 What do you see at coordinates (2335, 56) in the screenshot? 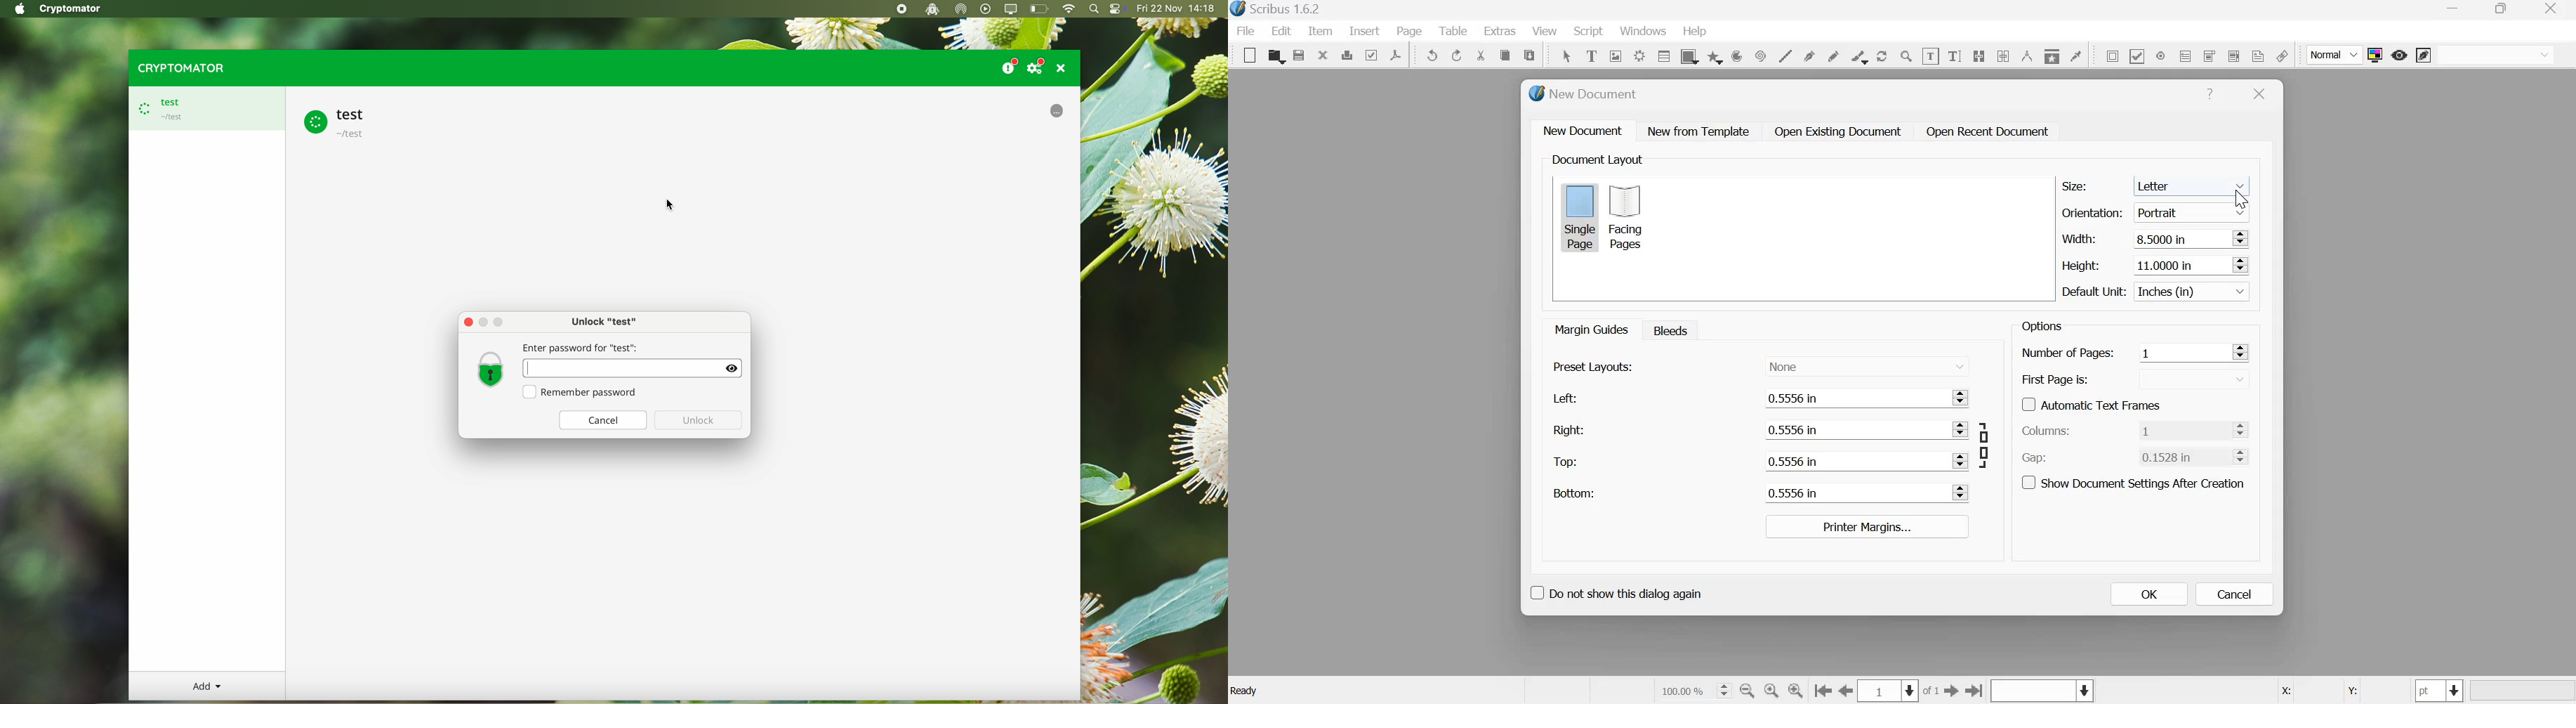
I see `Normal` at bounding box center [2335, 56].